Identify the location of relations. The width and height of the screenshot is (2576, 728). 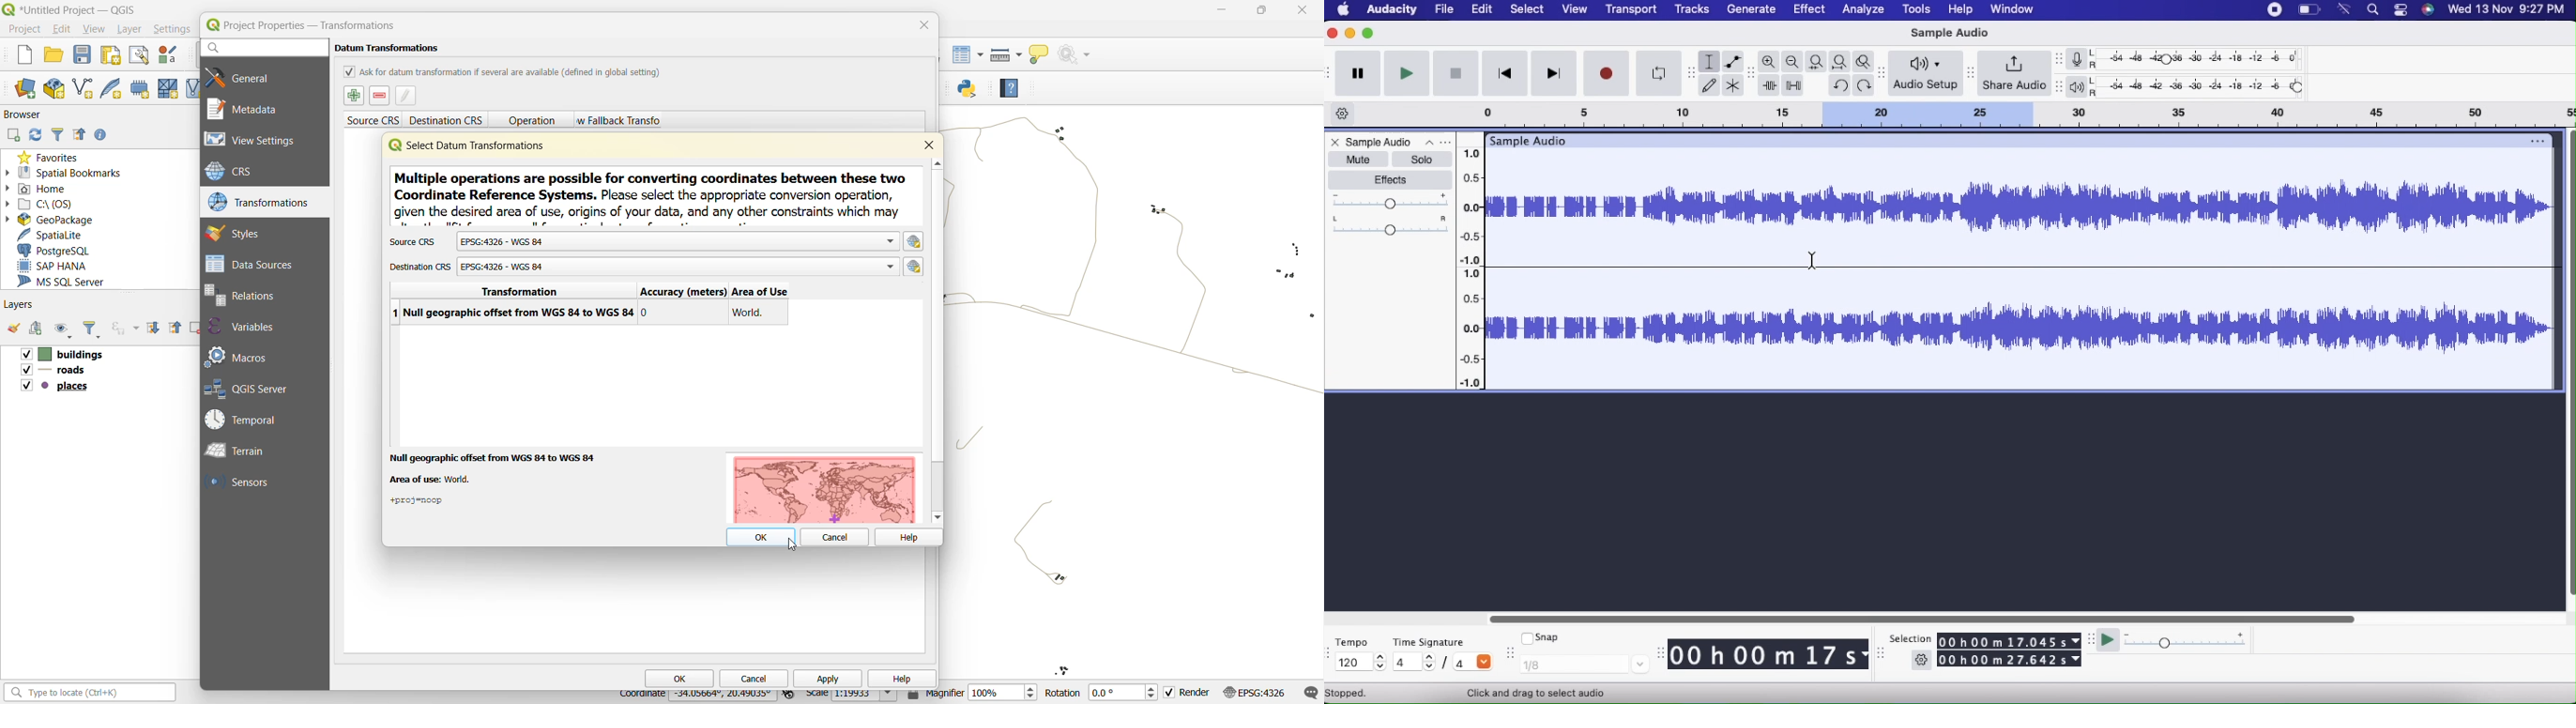
(253, 295).